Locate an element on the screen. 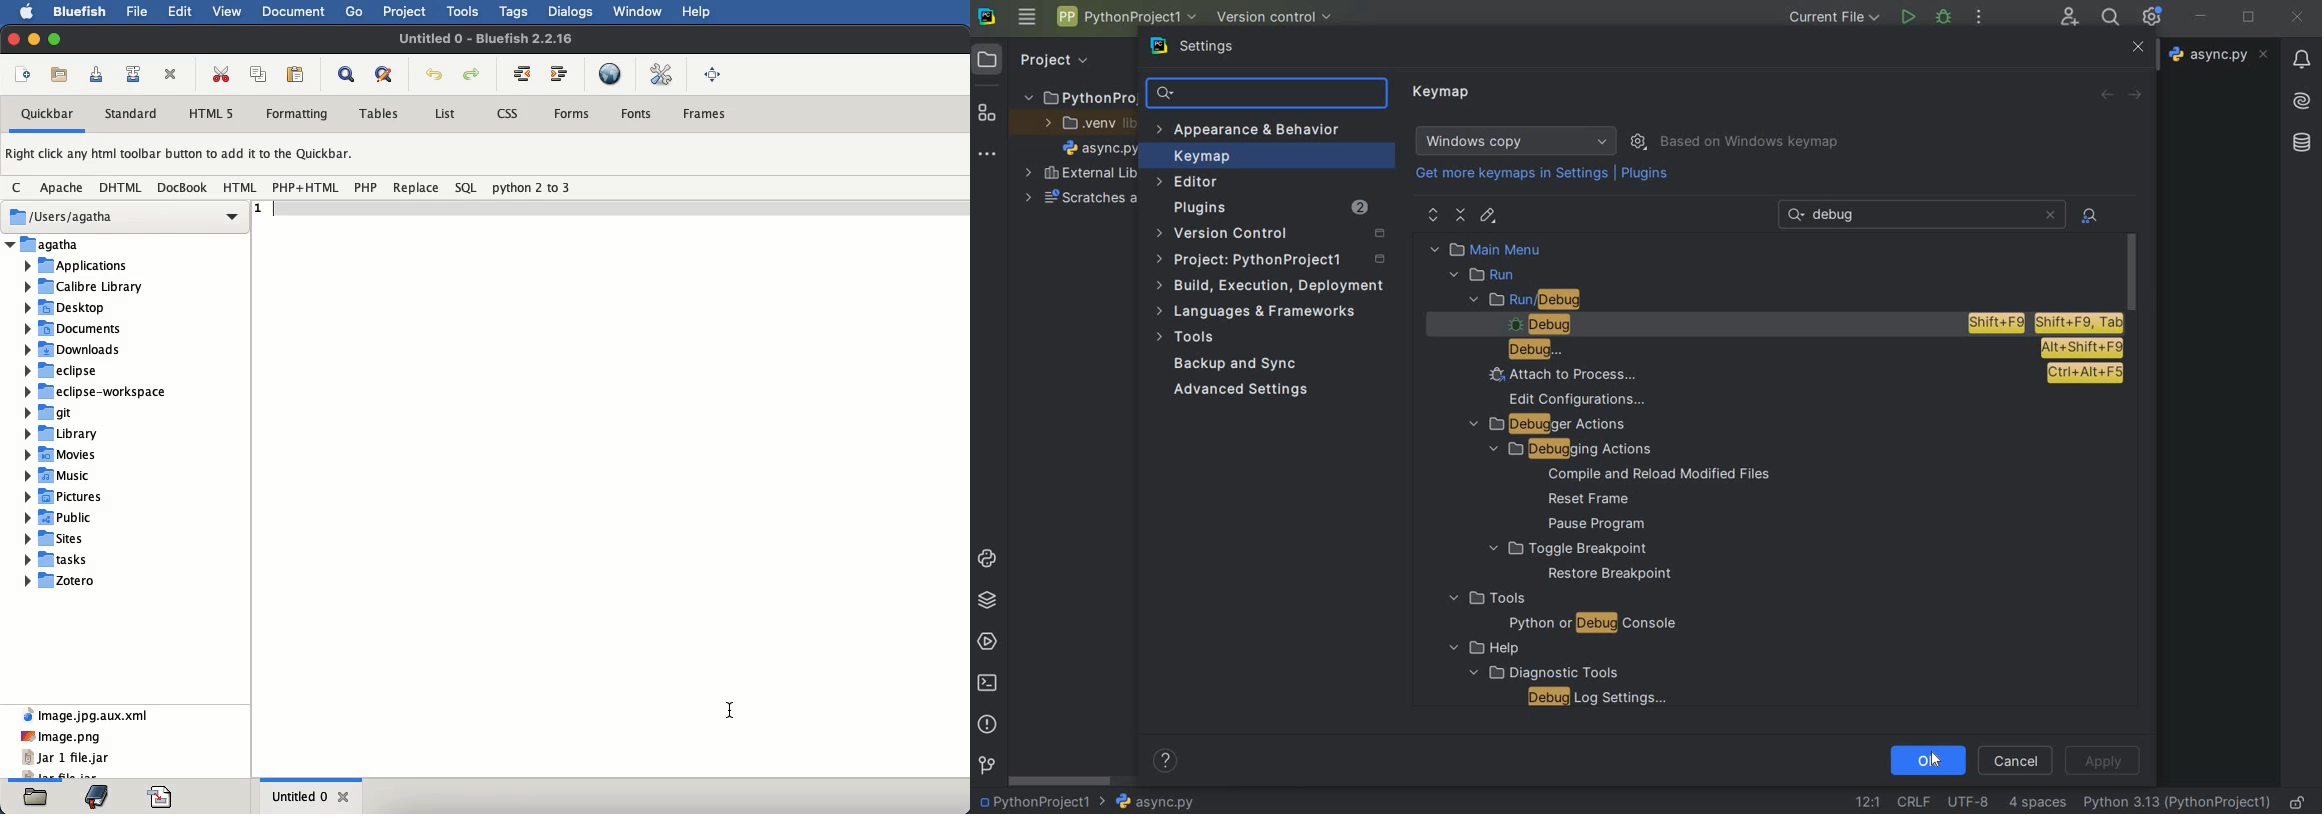 The image size is (2324, 840). AI asistant is located at coordinates (2300, 96).